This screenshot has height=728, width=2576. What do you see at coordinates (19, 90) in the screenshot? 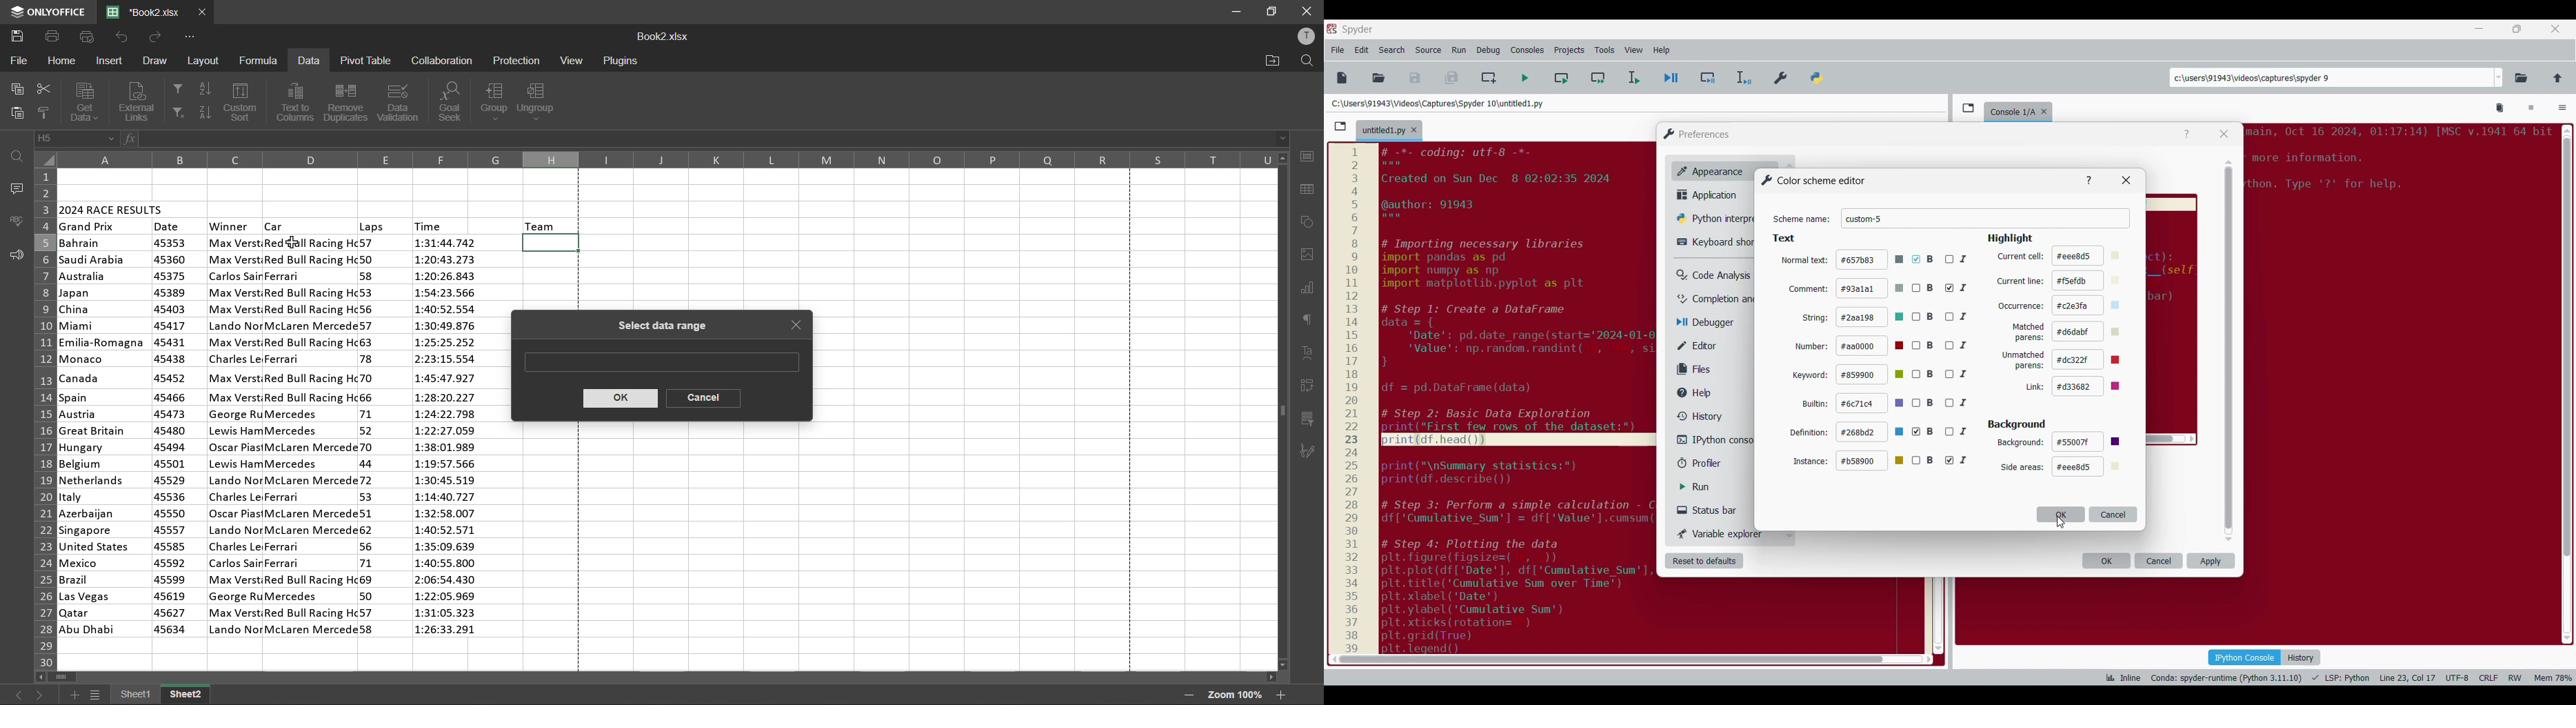
I see `copy` at bounding box center [19, 90].